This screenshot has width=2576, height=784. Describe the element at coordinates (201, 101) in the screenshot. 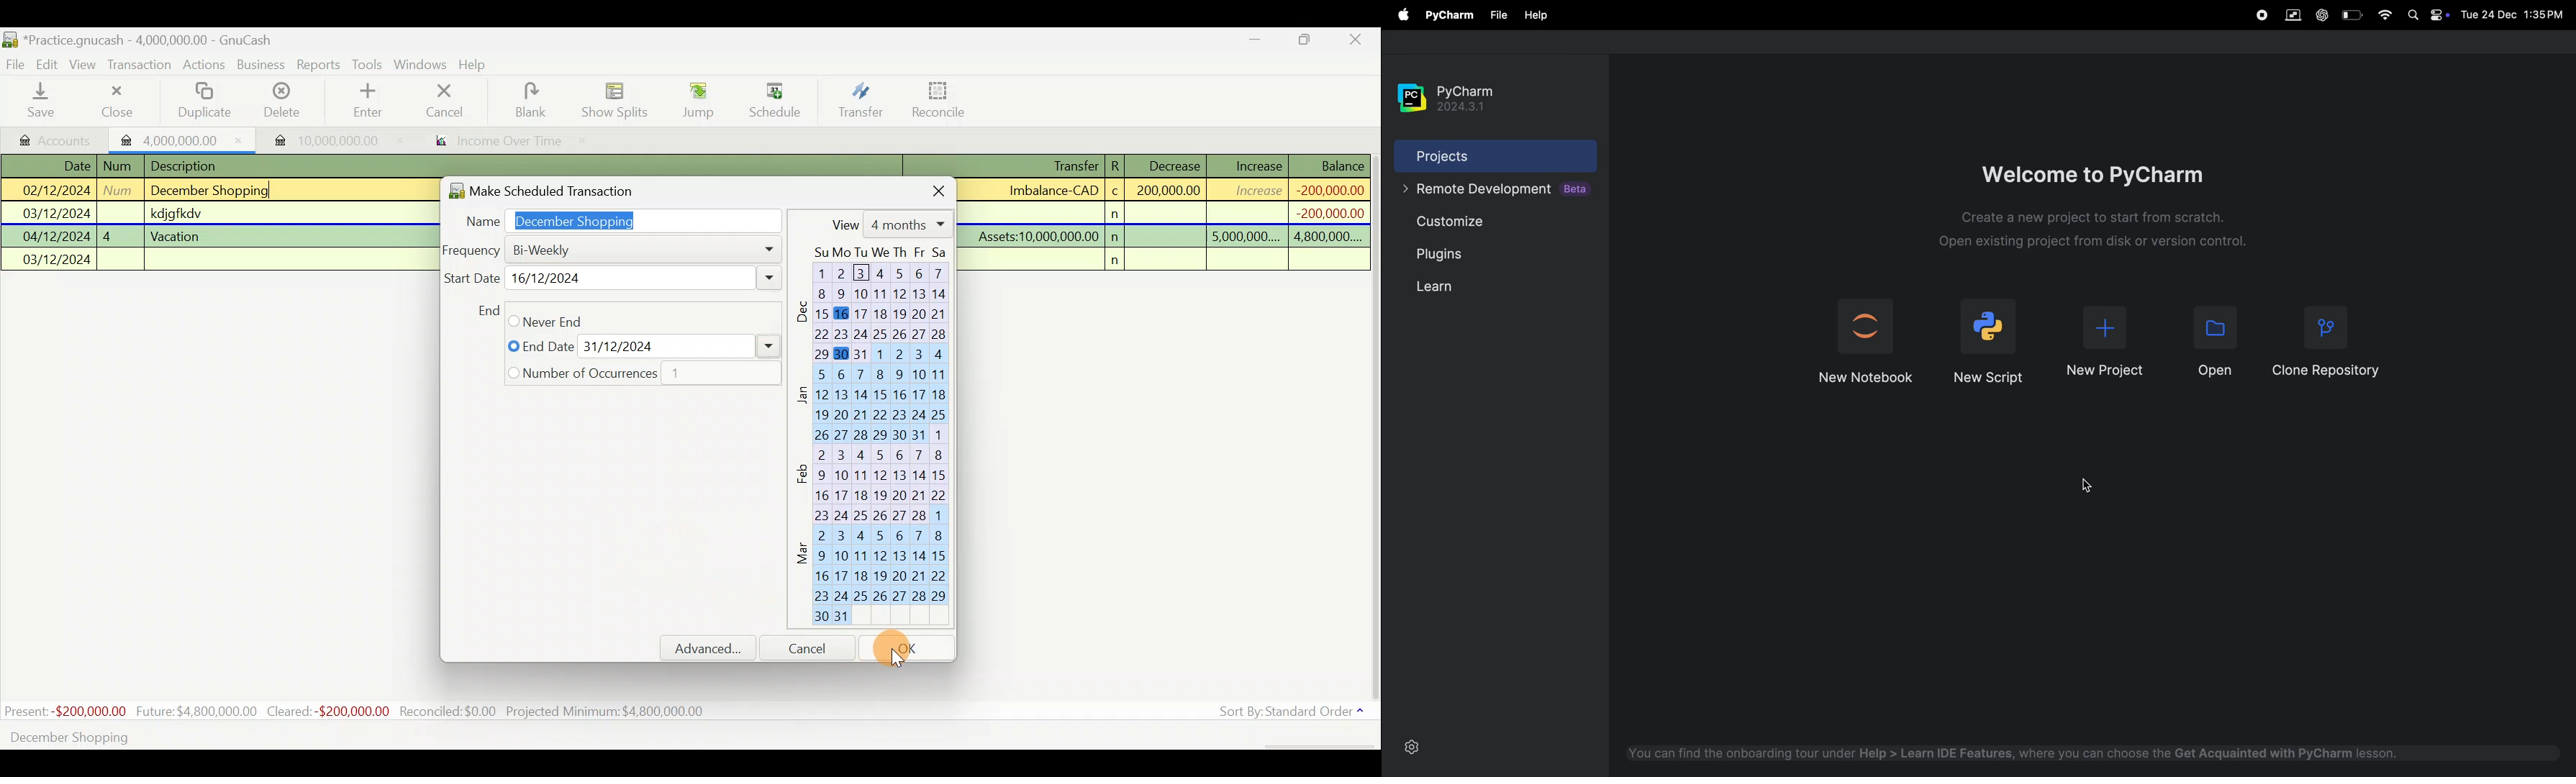

I see `Duplicate` at that location.